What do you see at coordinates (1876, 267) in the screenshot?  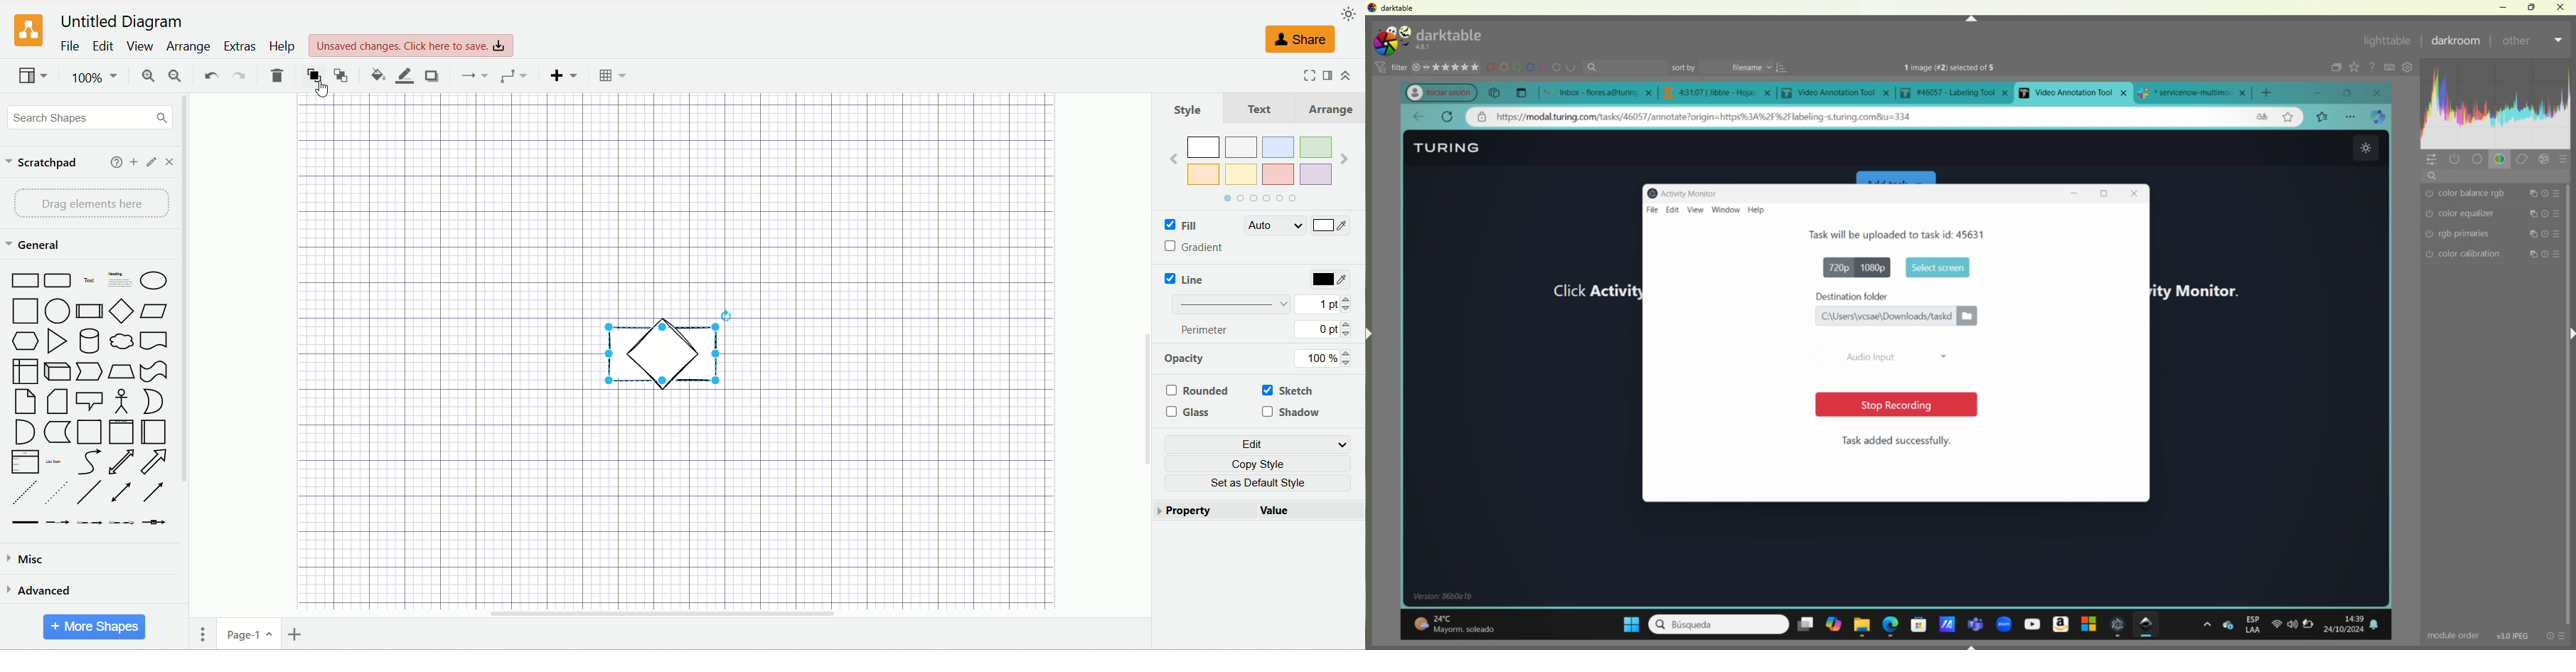 I see `1080p` at bounding box center [1876, 267].